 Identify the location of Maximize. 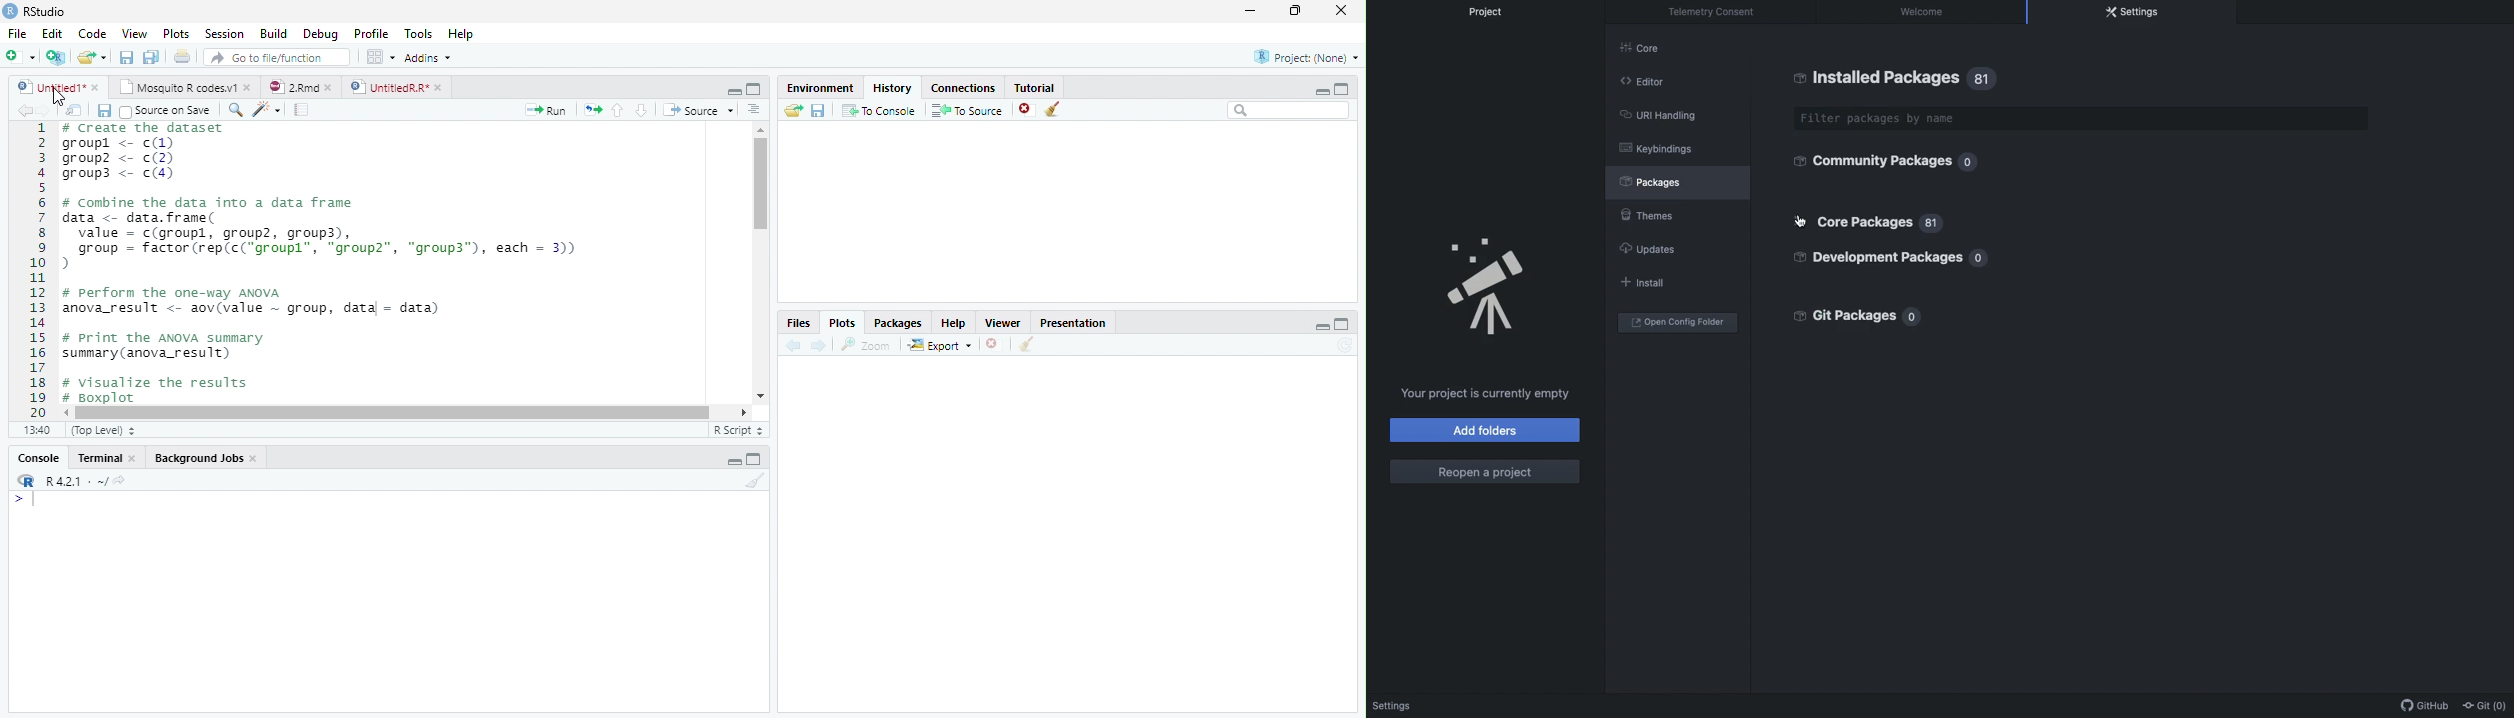
(1342, 325).